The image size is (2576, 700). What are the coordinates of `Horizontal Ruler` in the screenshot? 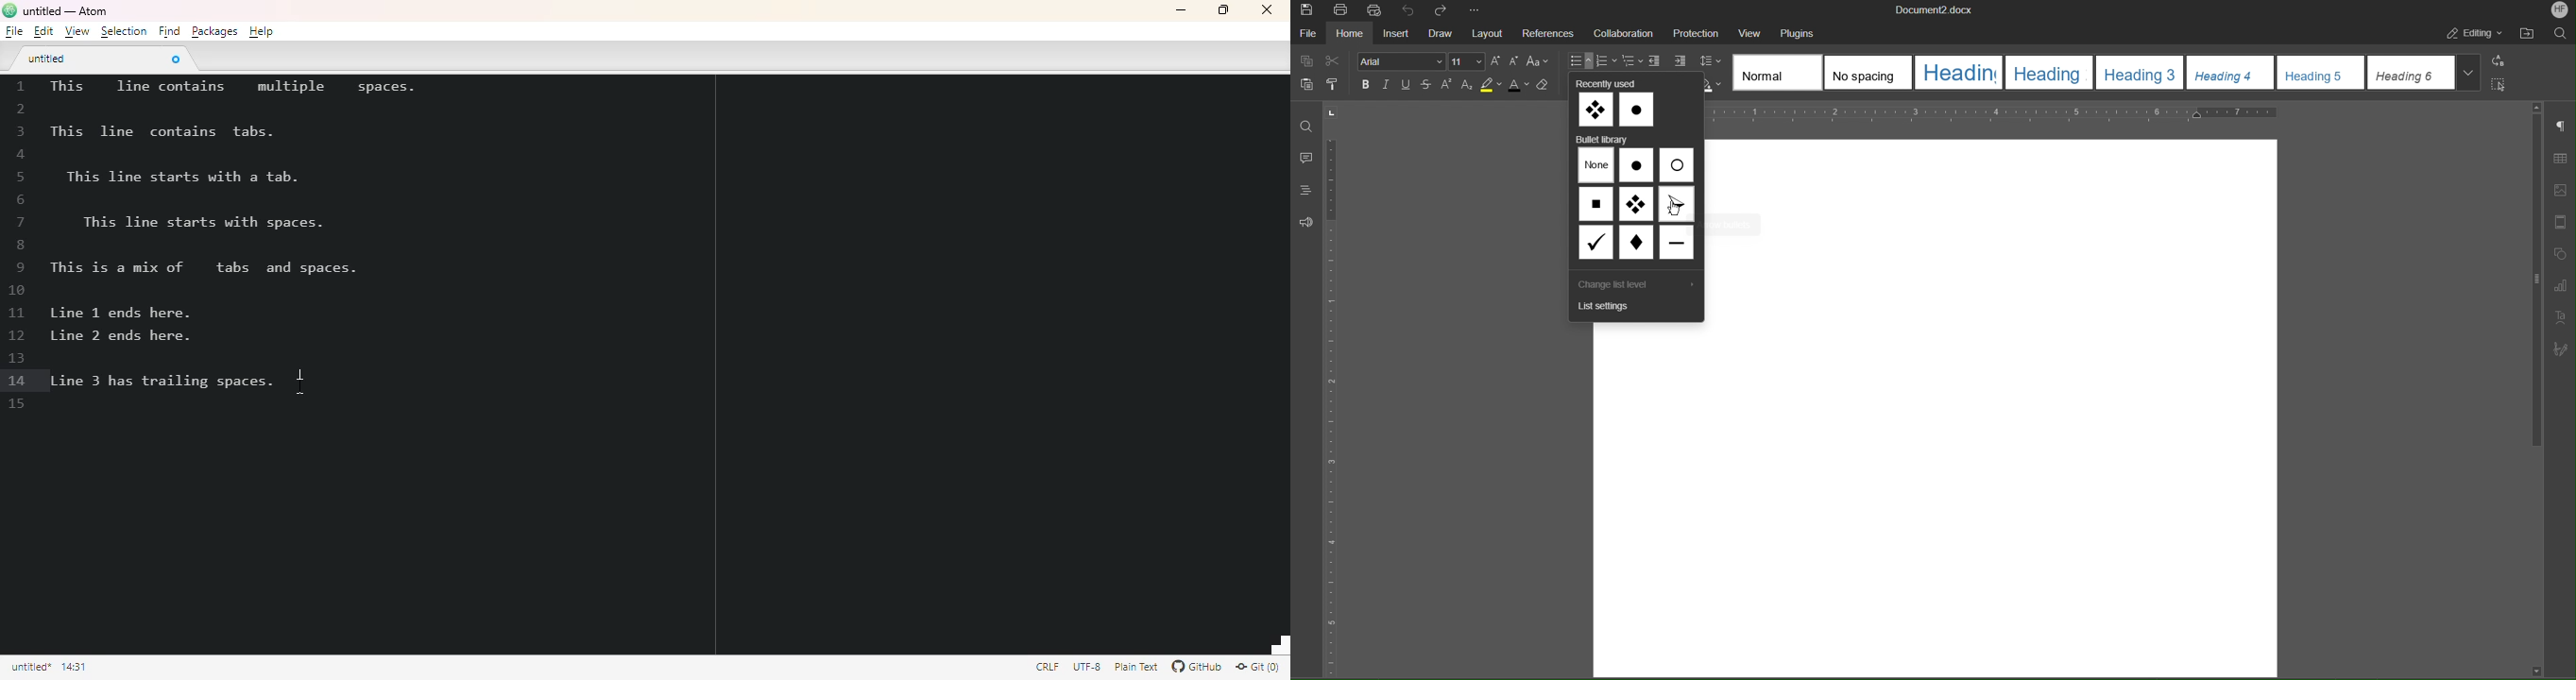 It's located at (1990, 113).